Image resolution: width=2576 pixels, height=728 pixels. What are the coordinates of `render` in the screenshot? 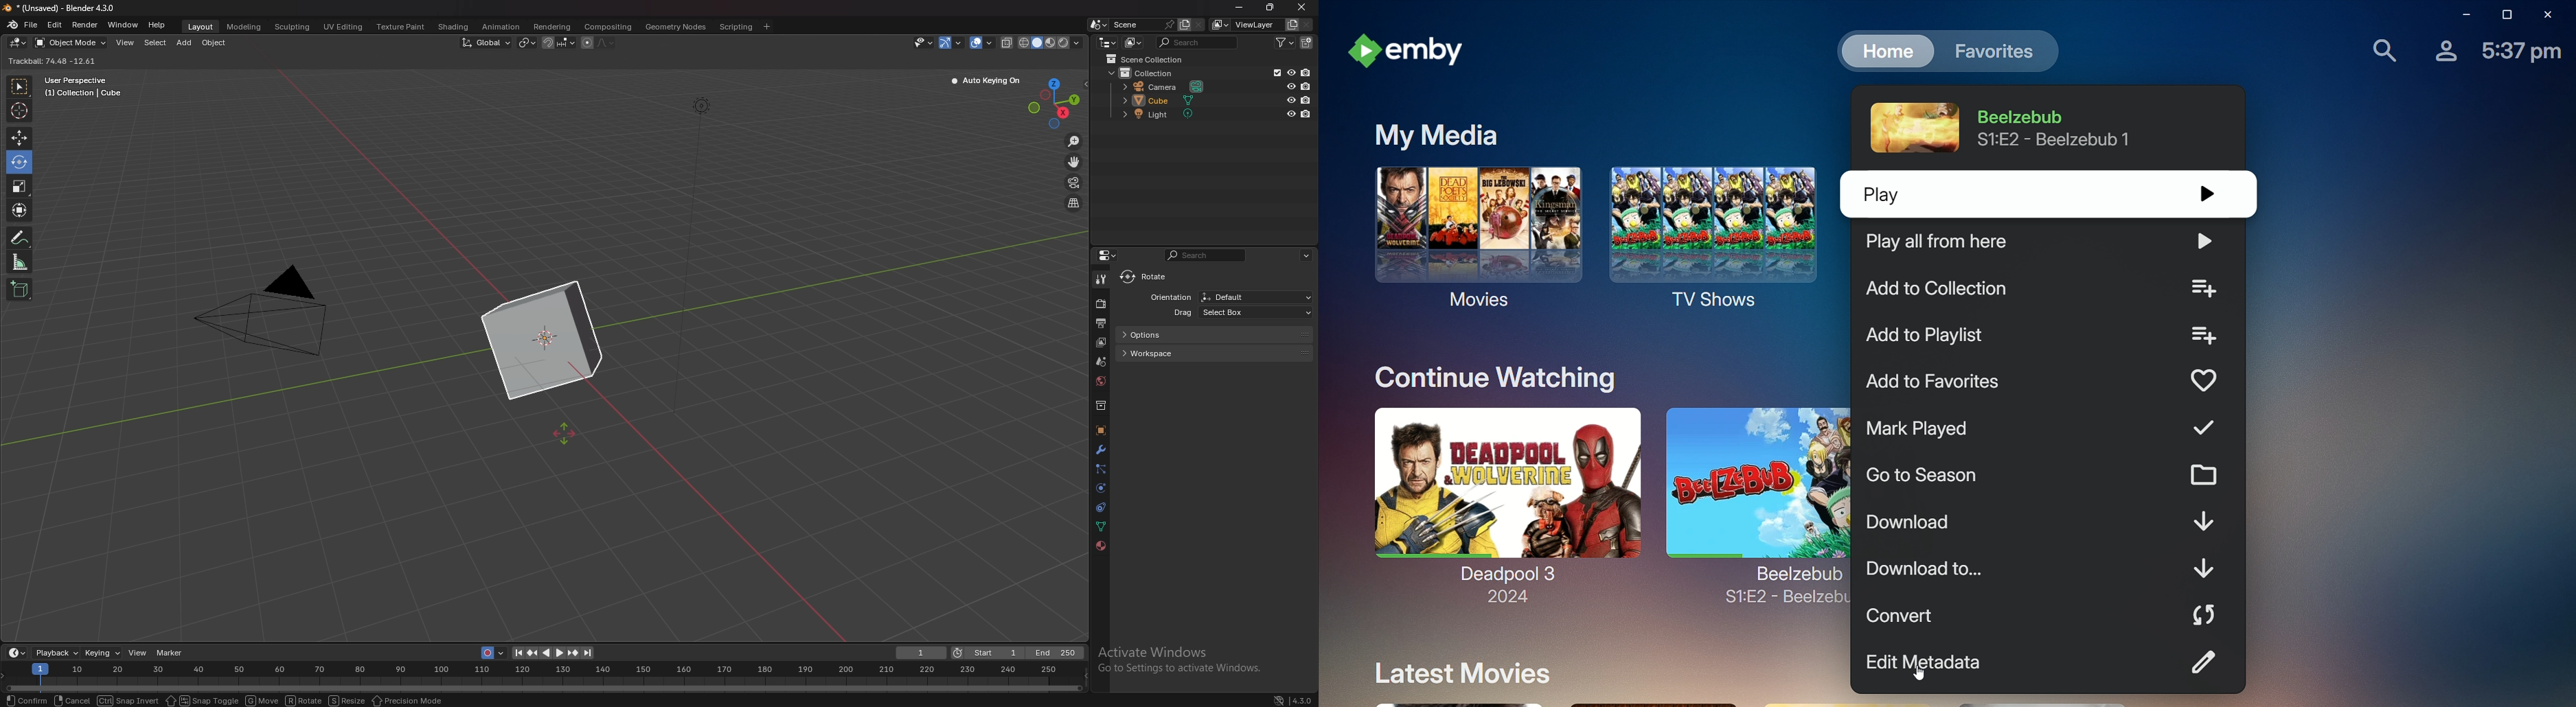 It's located at (84, 24).